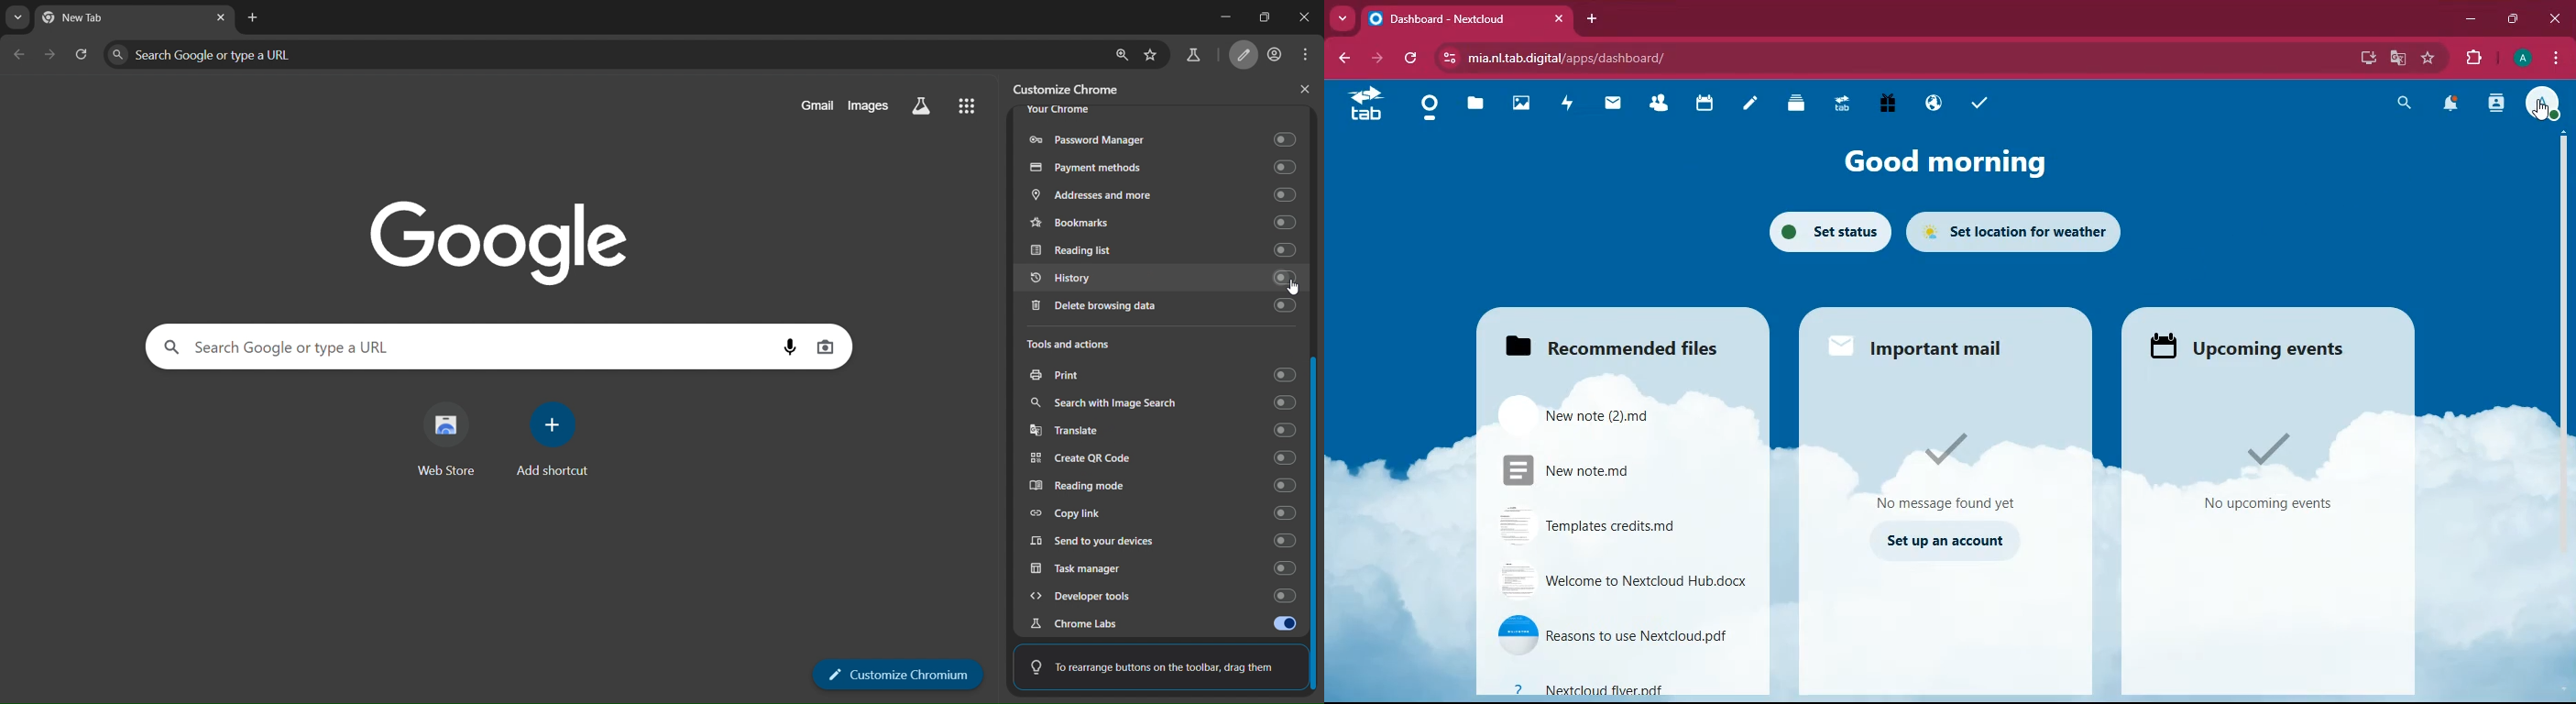 The image size is (2576, 728). I want to click on file, so click(1606, 472).